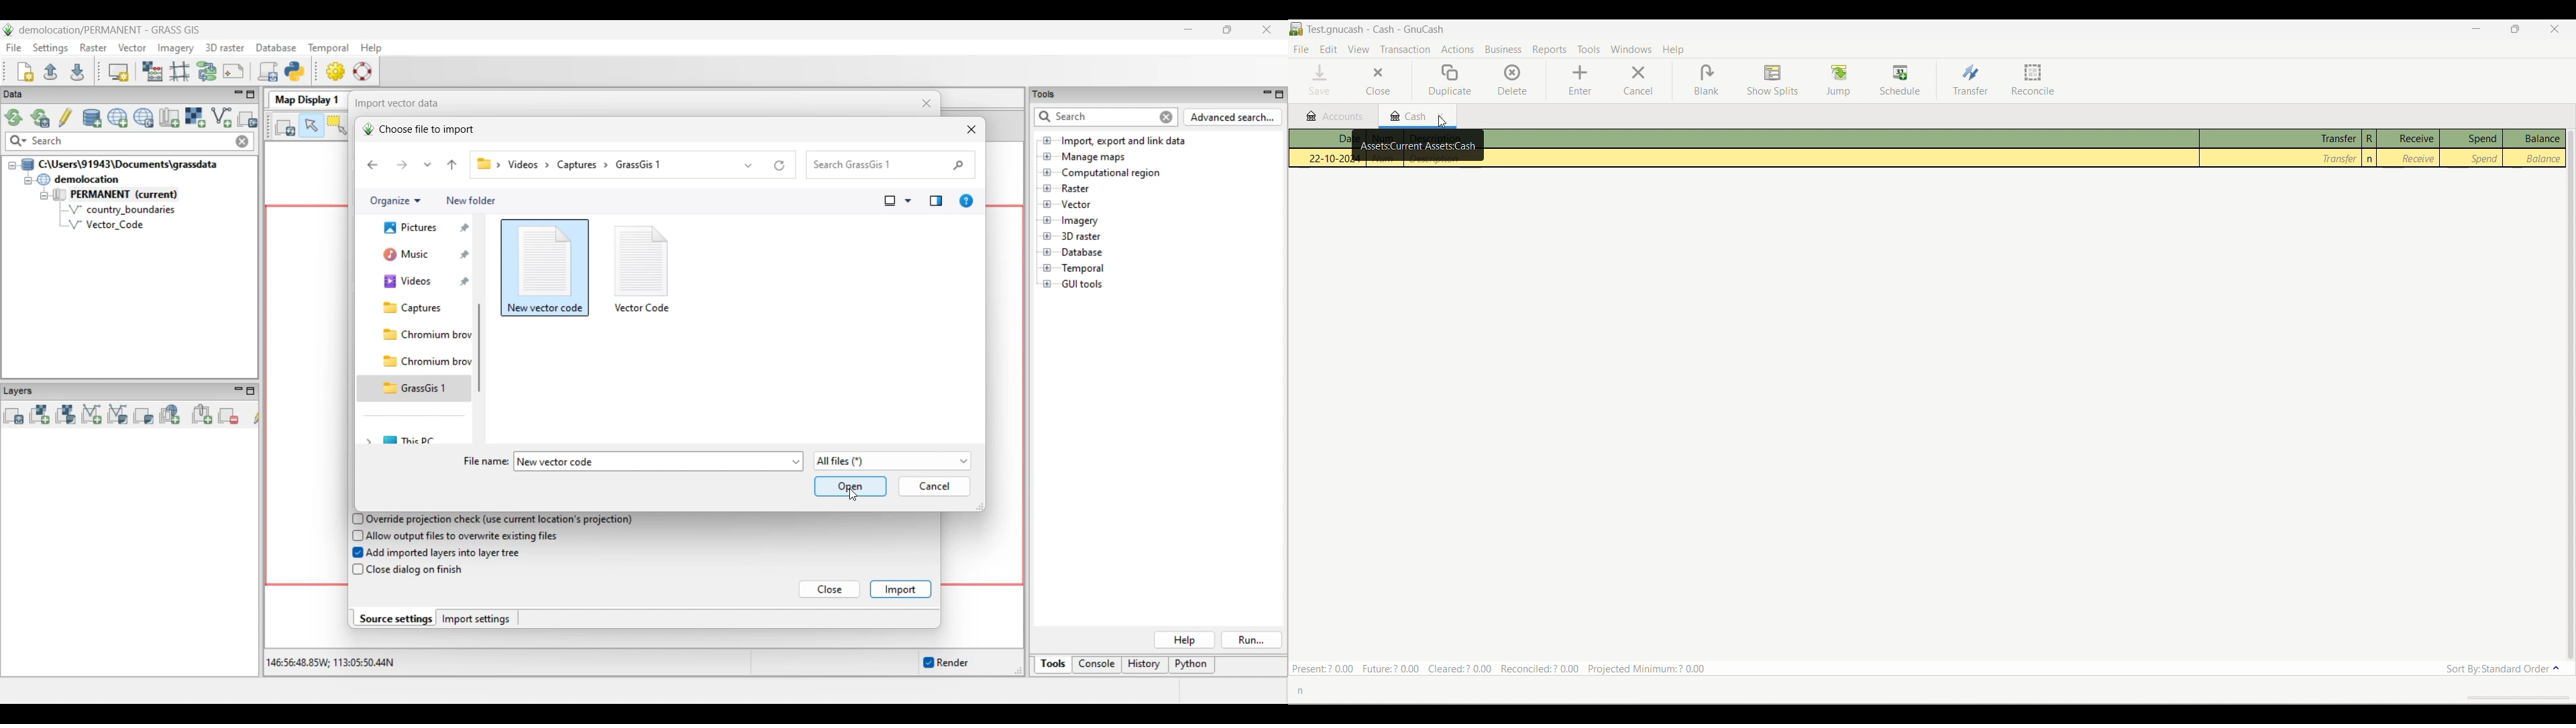 The width and height of the screenshot is (2576, 728). Describe the element at coordinates (1448, 122) in the screenshot. I see `Cursor` at that location.